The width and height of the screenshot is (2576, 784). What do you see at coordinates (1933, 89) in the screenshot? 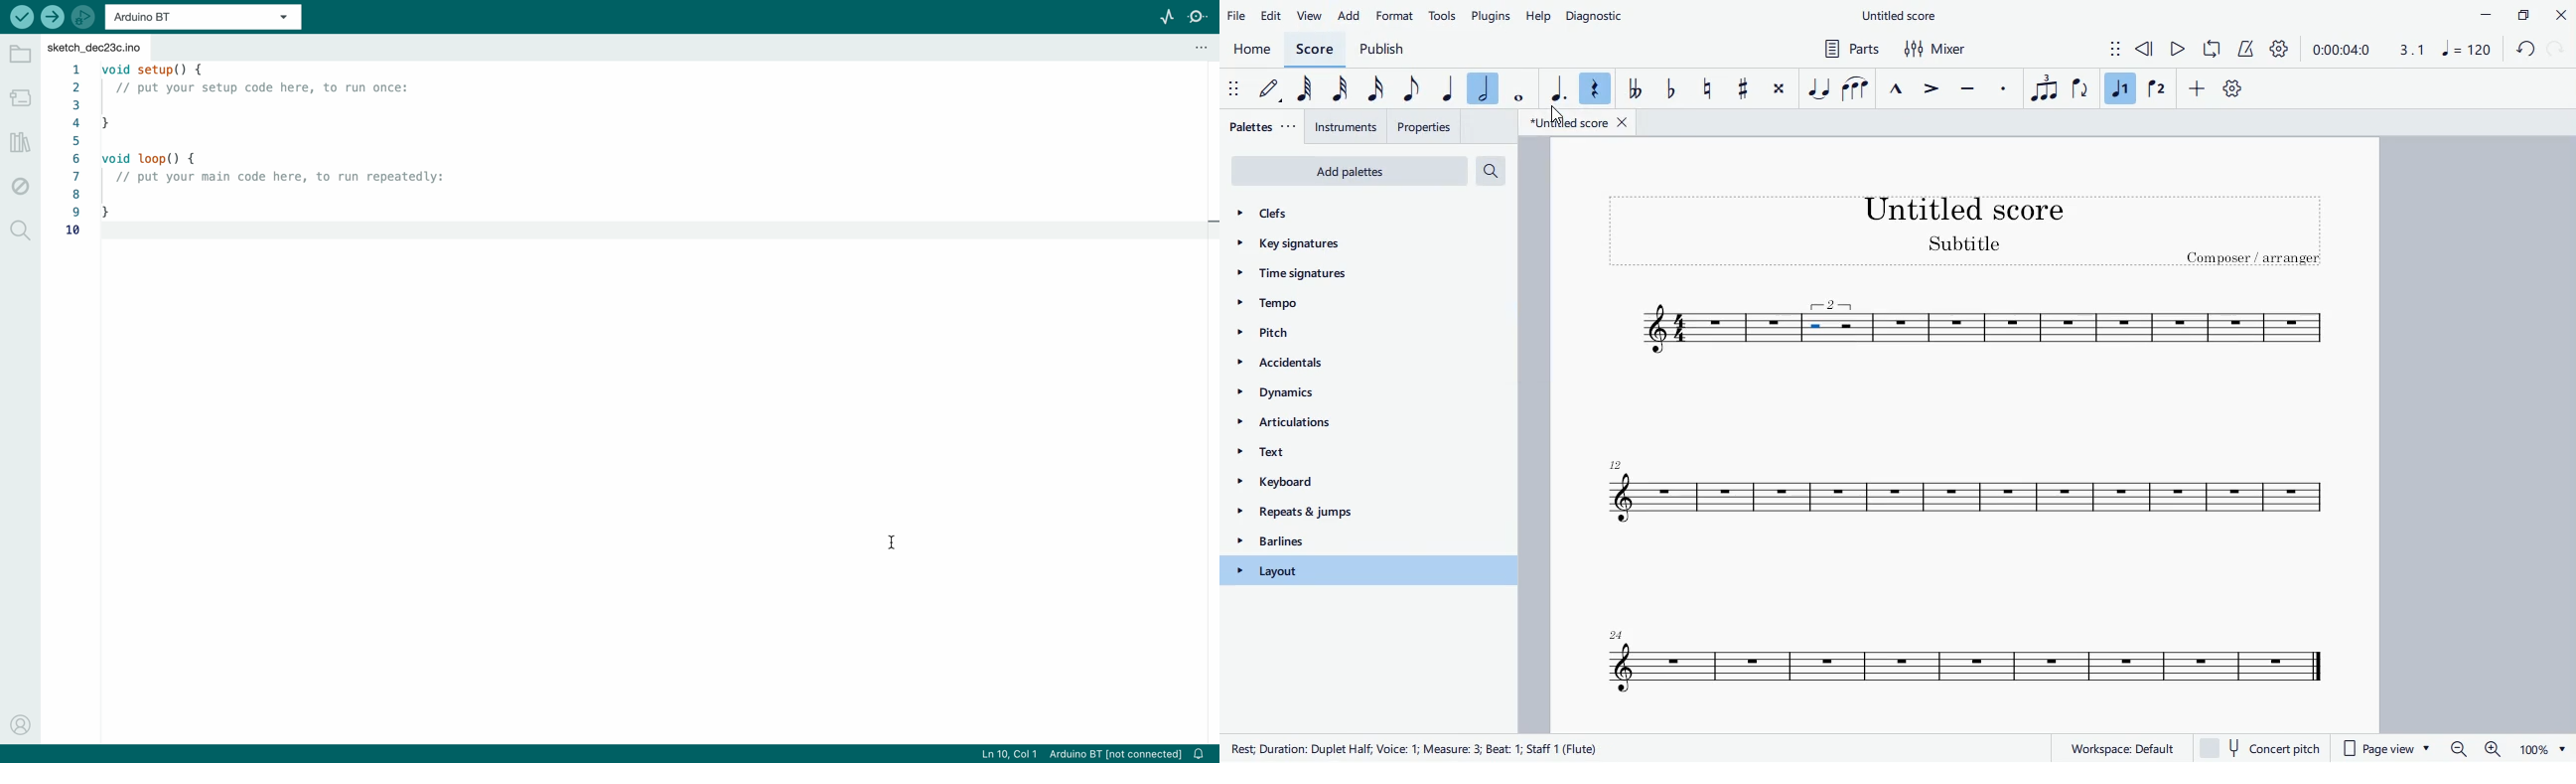
I see `accent` at bounding box center [1933, 89].